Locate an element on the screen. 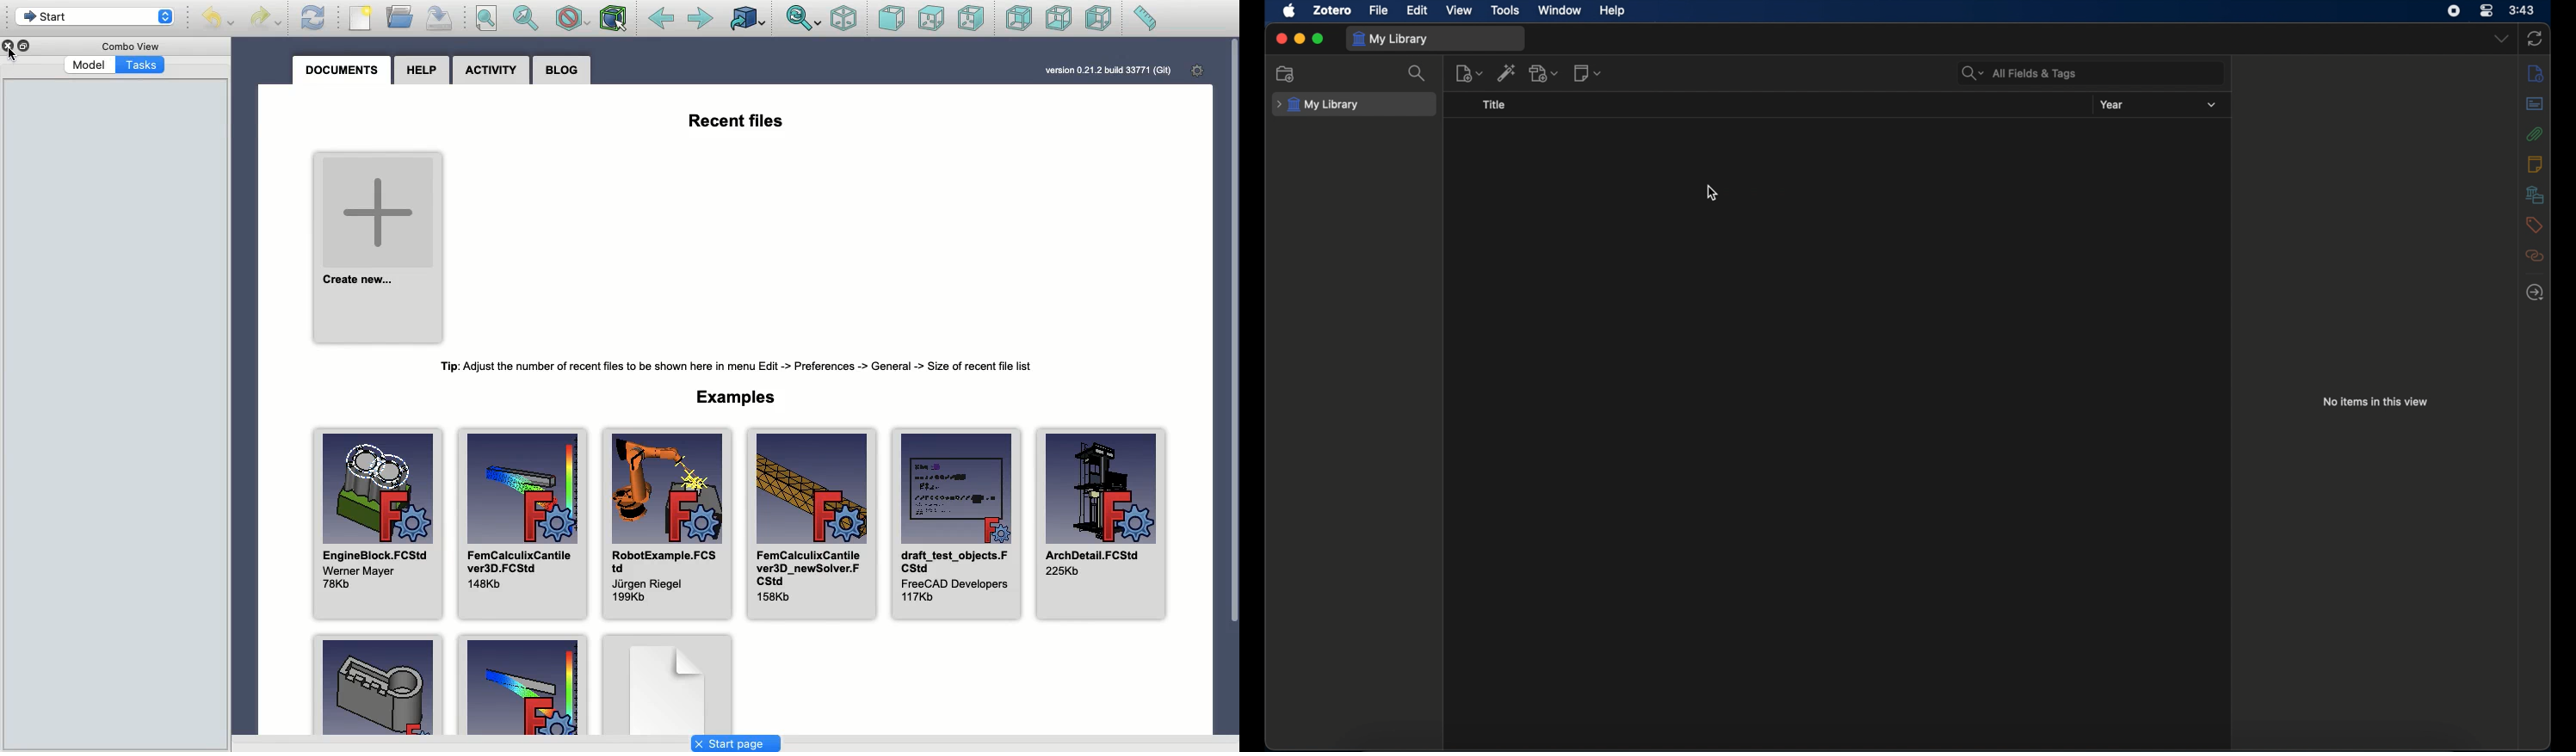 Image resolution: width=2576 pixels, height=756 pixels. EngineBlock.FCStd is located at coordinates (381, 524).